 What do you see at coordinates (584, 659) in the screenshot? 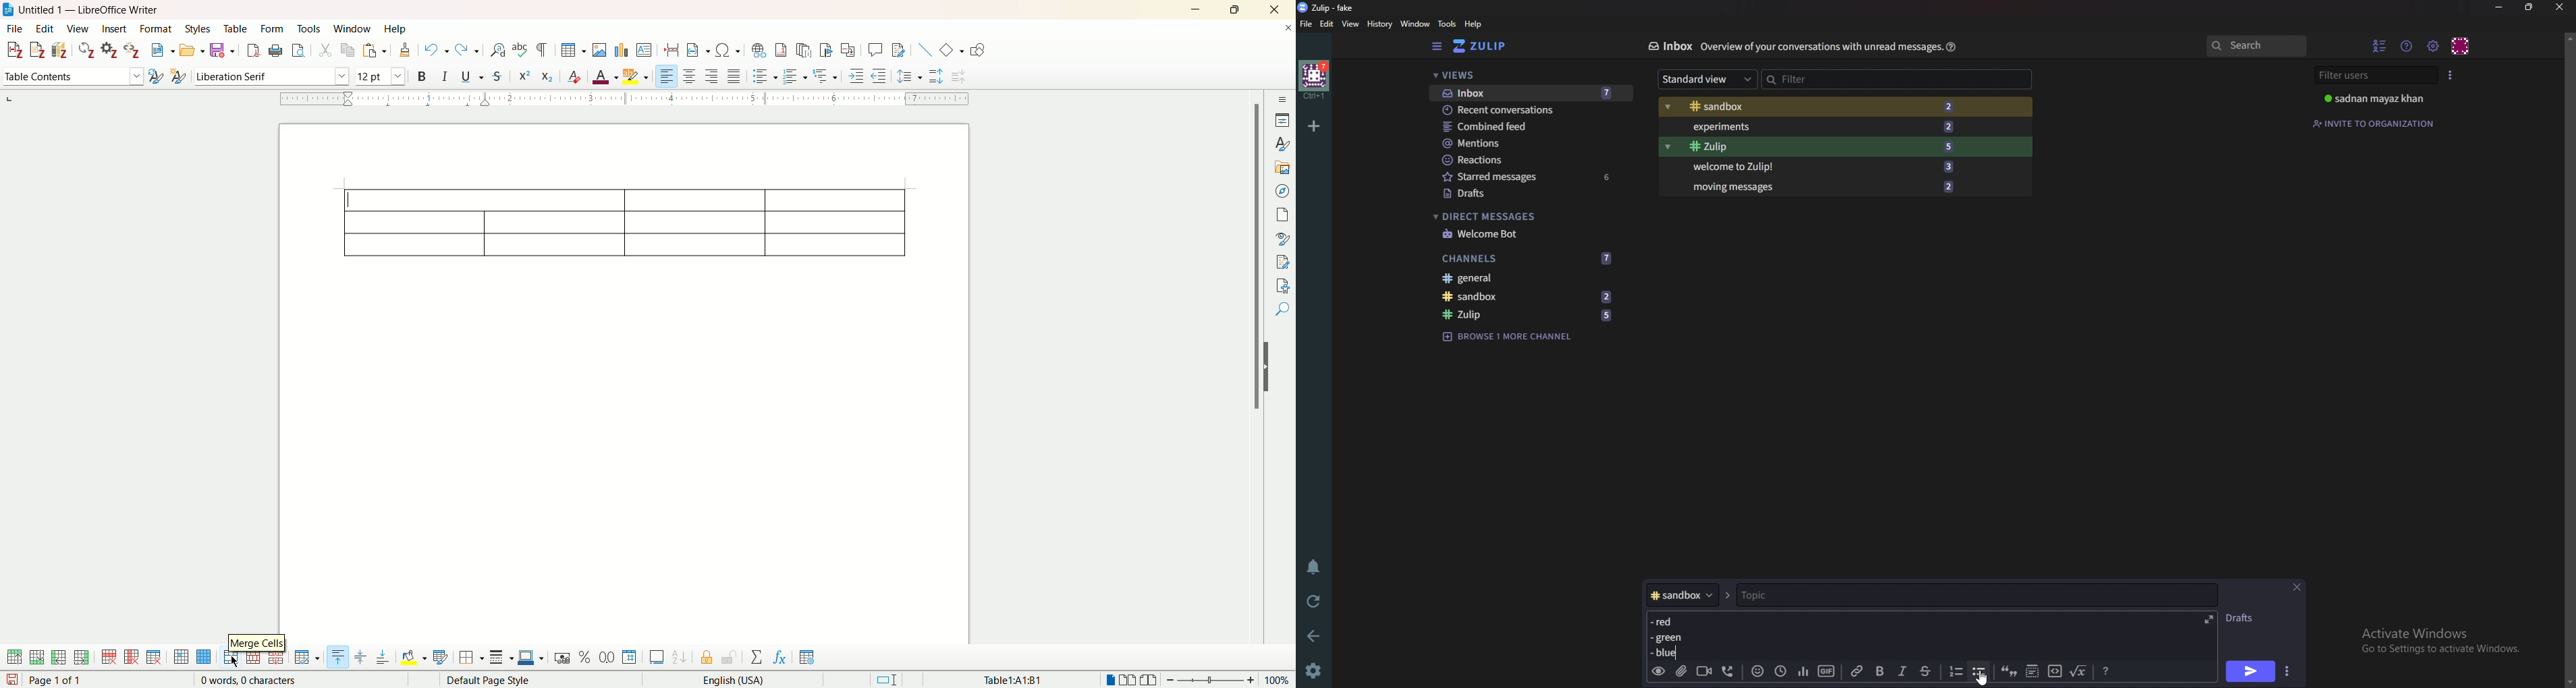
I see `format as percent` at bounding box center [584, 659].